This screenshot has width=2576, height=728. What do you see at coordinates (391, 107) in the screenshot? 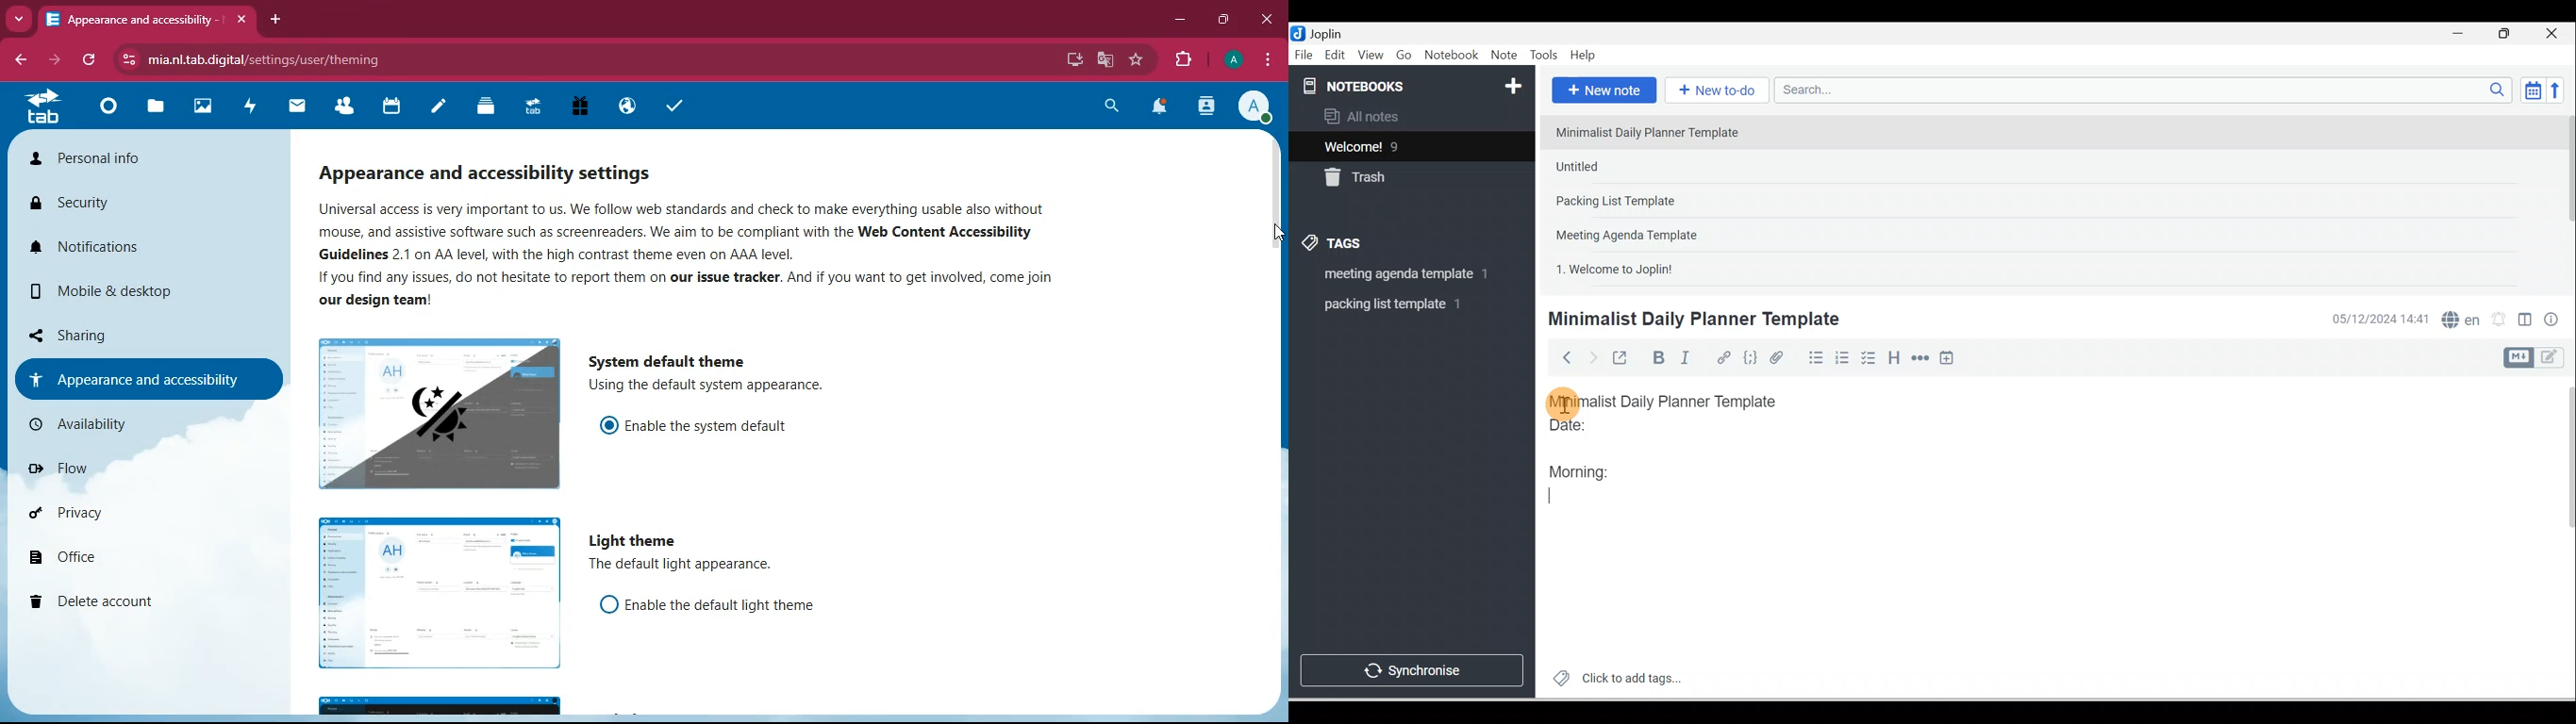
I see `calendar` at bounding box center [391, 107].